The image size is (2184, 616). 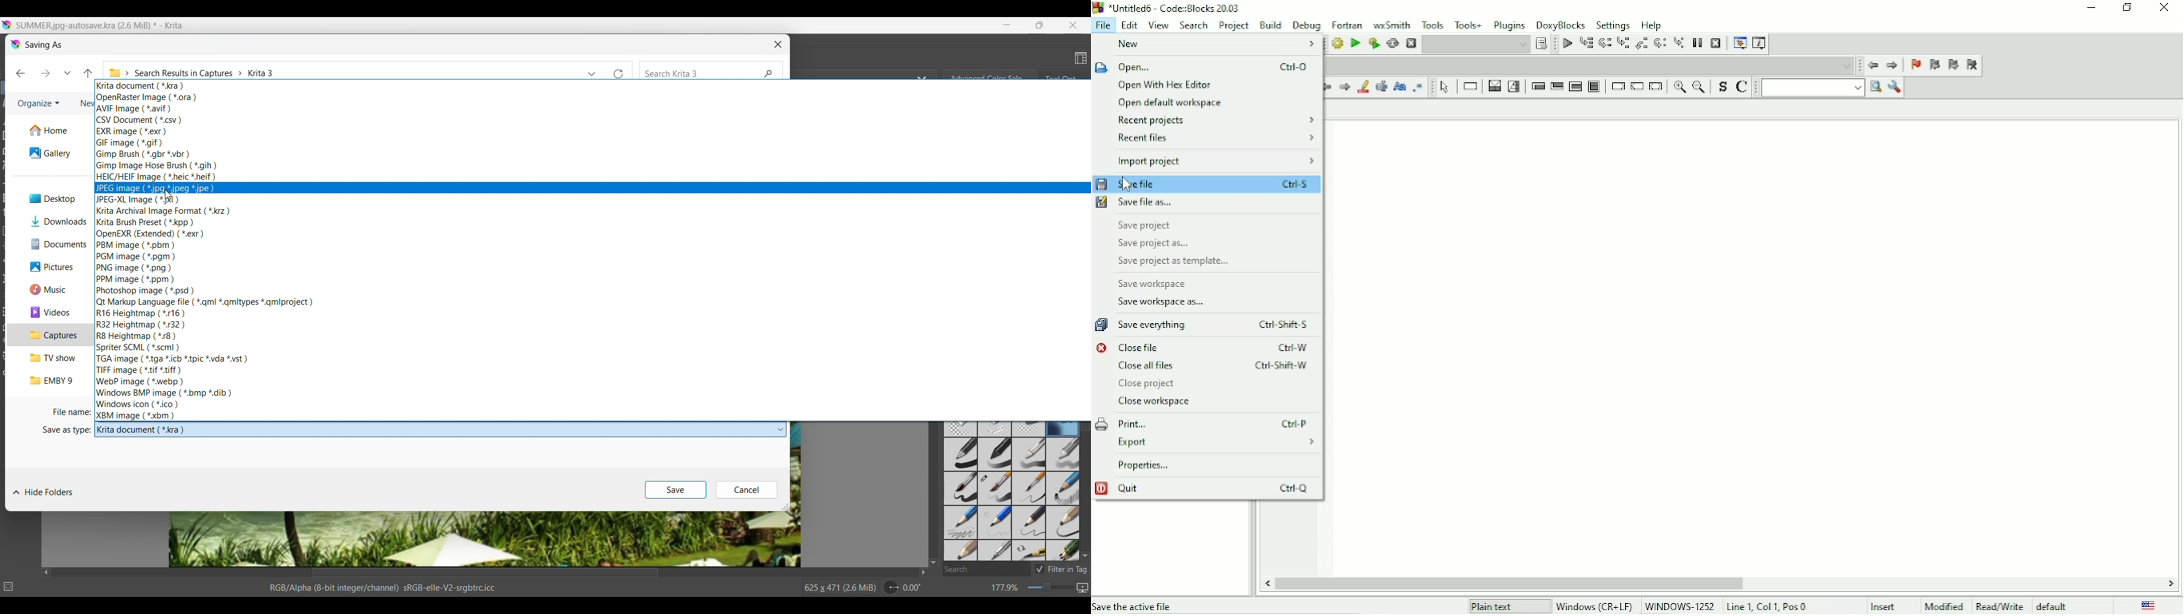 What do you see at coordinates (1661, 44) in the screenshot?
I see `Next instruction` at bounding box center [1661, 44].